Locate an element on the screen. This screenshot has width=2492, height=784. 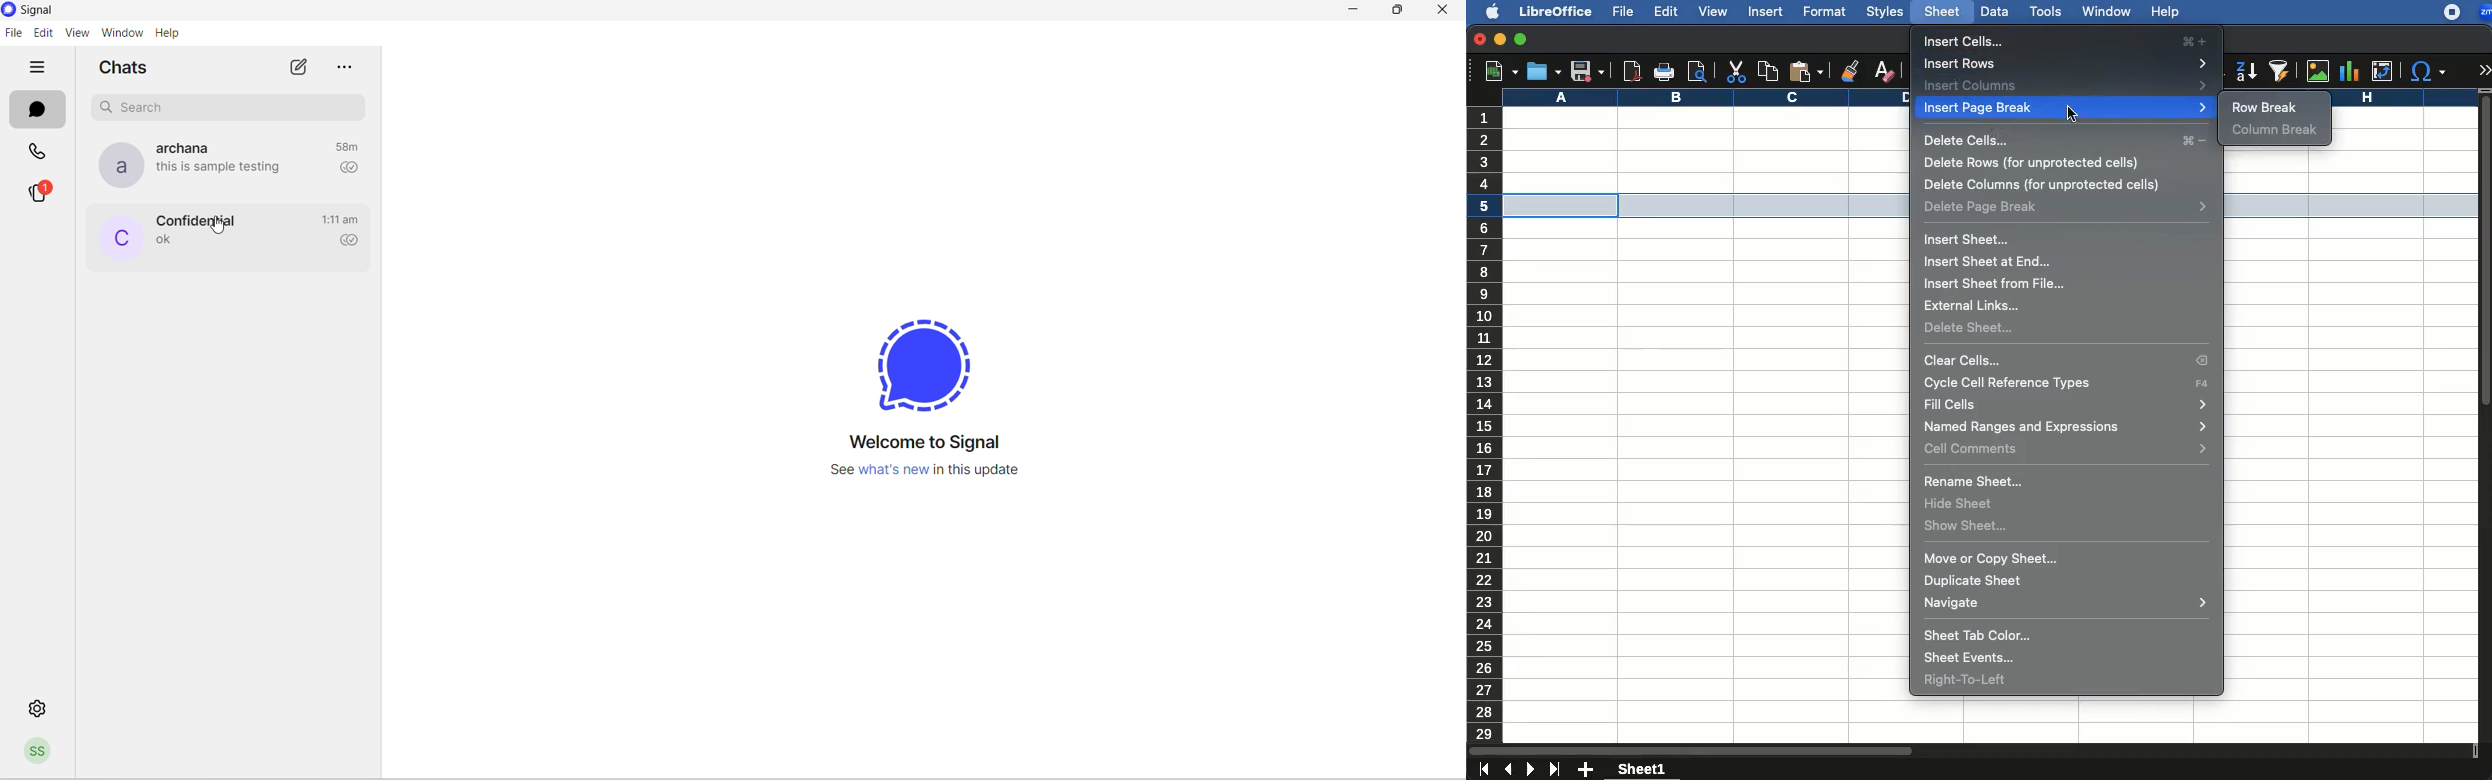
new is located at coordinates (1497, 71).